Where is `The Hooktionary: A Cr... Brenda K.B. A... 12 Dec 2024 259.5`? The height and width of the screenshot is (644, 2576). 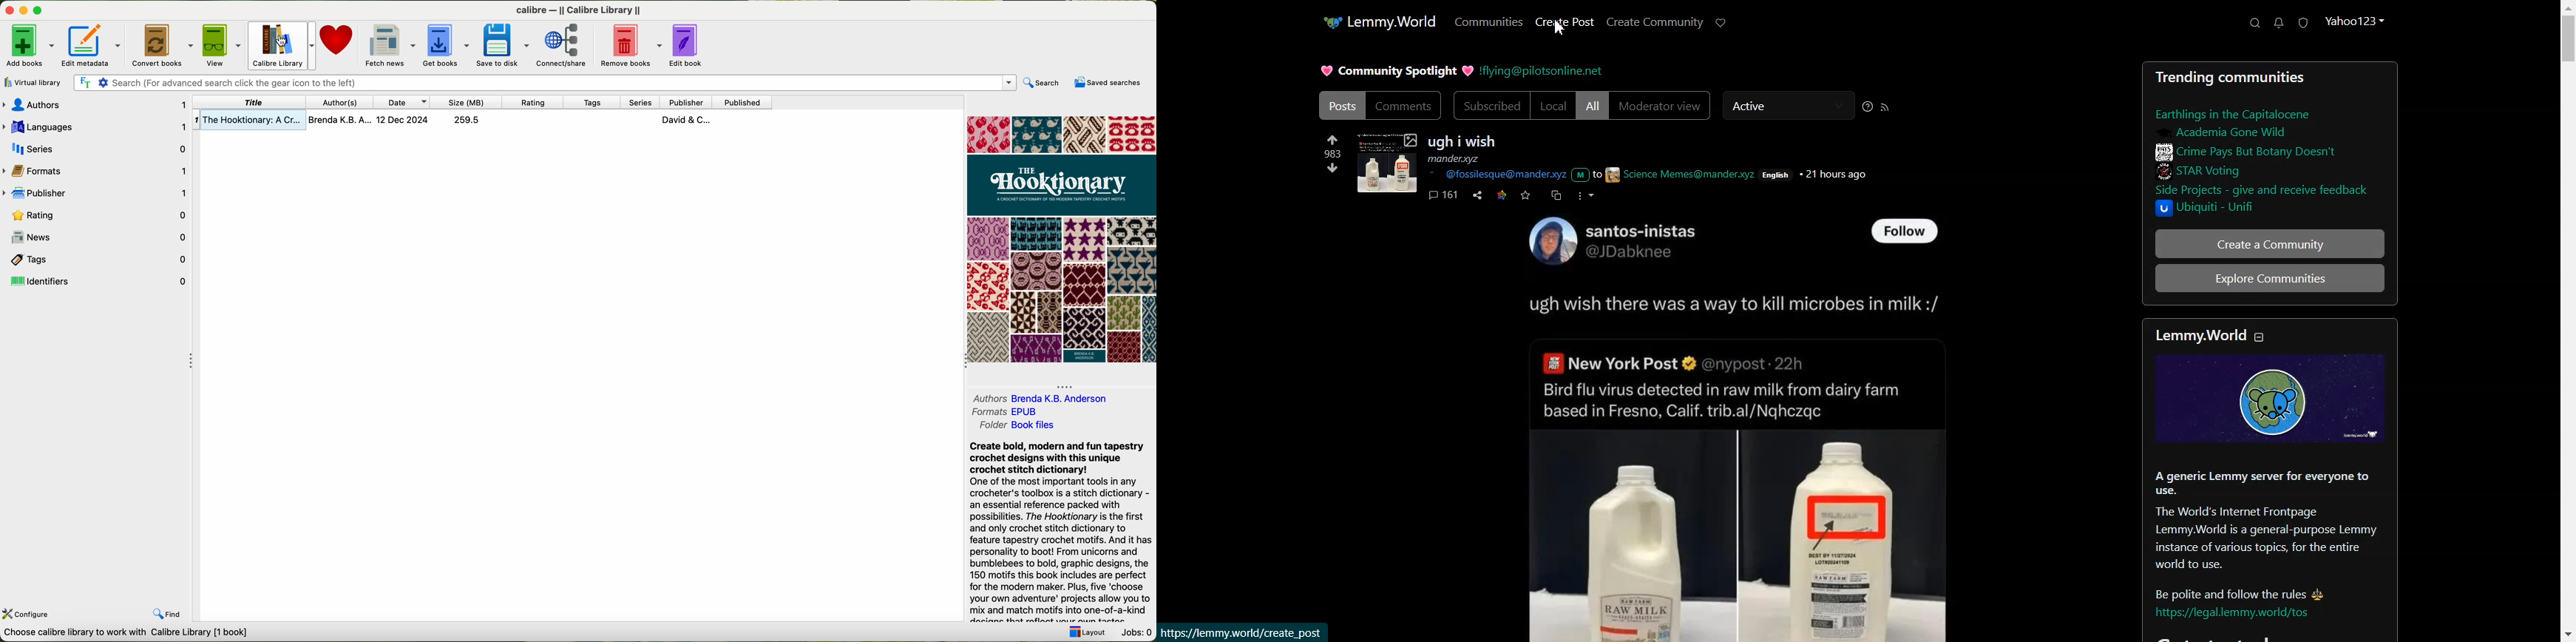
The Hooktionary: A Cr... Brenda K.B. A... 12 Dec 2024 259.5 is located at coordinates (491, 121).